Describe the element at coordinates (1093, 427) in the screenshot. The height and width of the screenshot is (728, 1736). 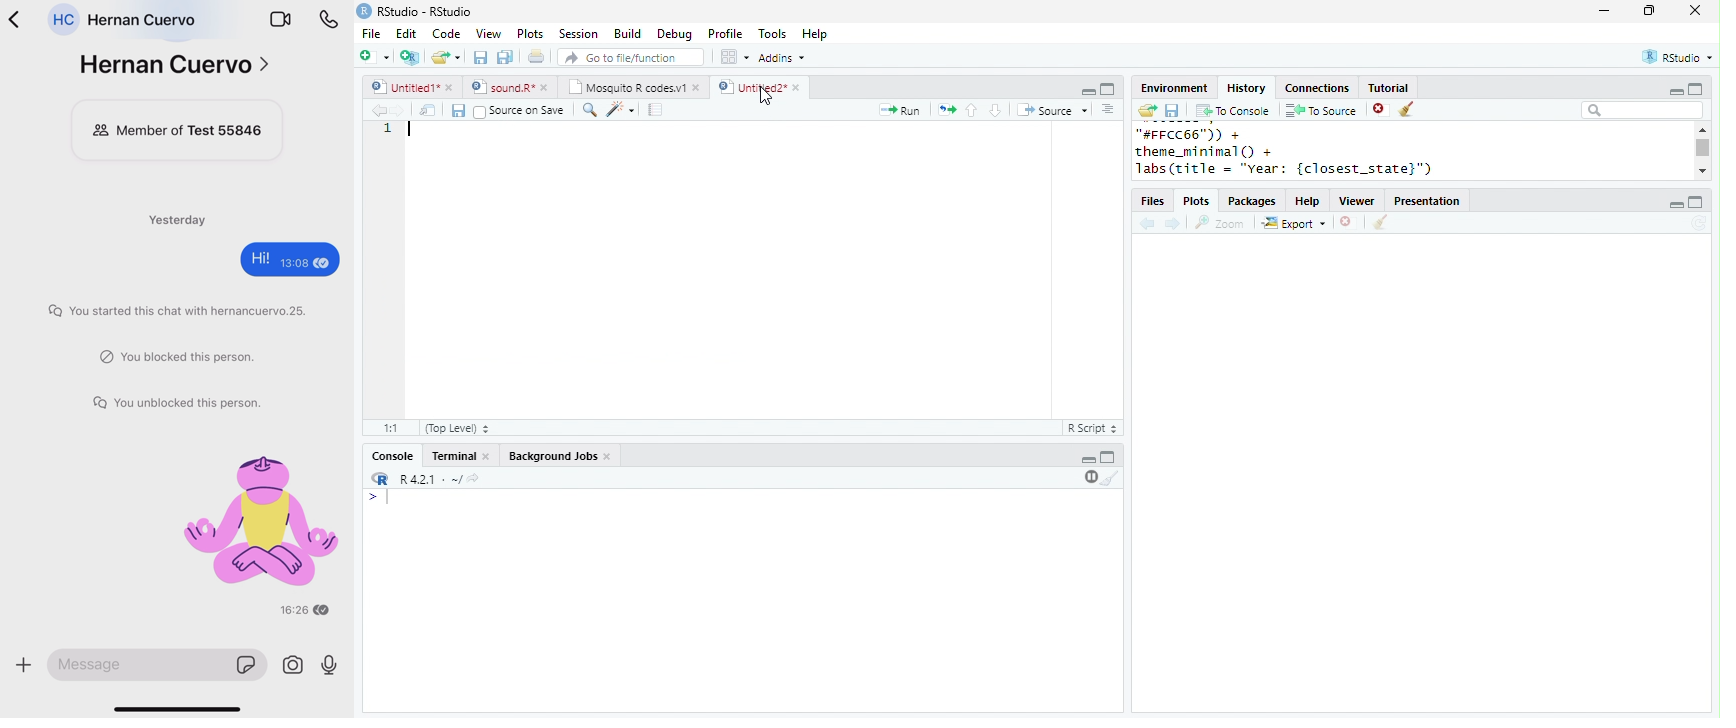
I see `R Script` at that location.